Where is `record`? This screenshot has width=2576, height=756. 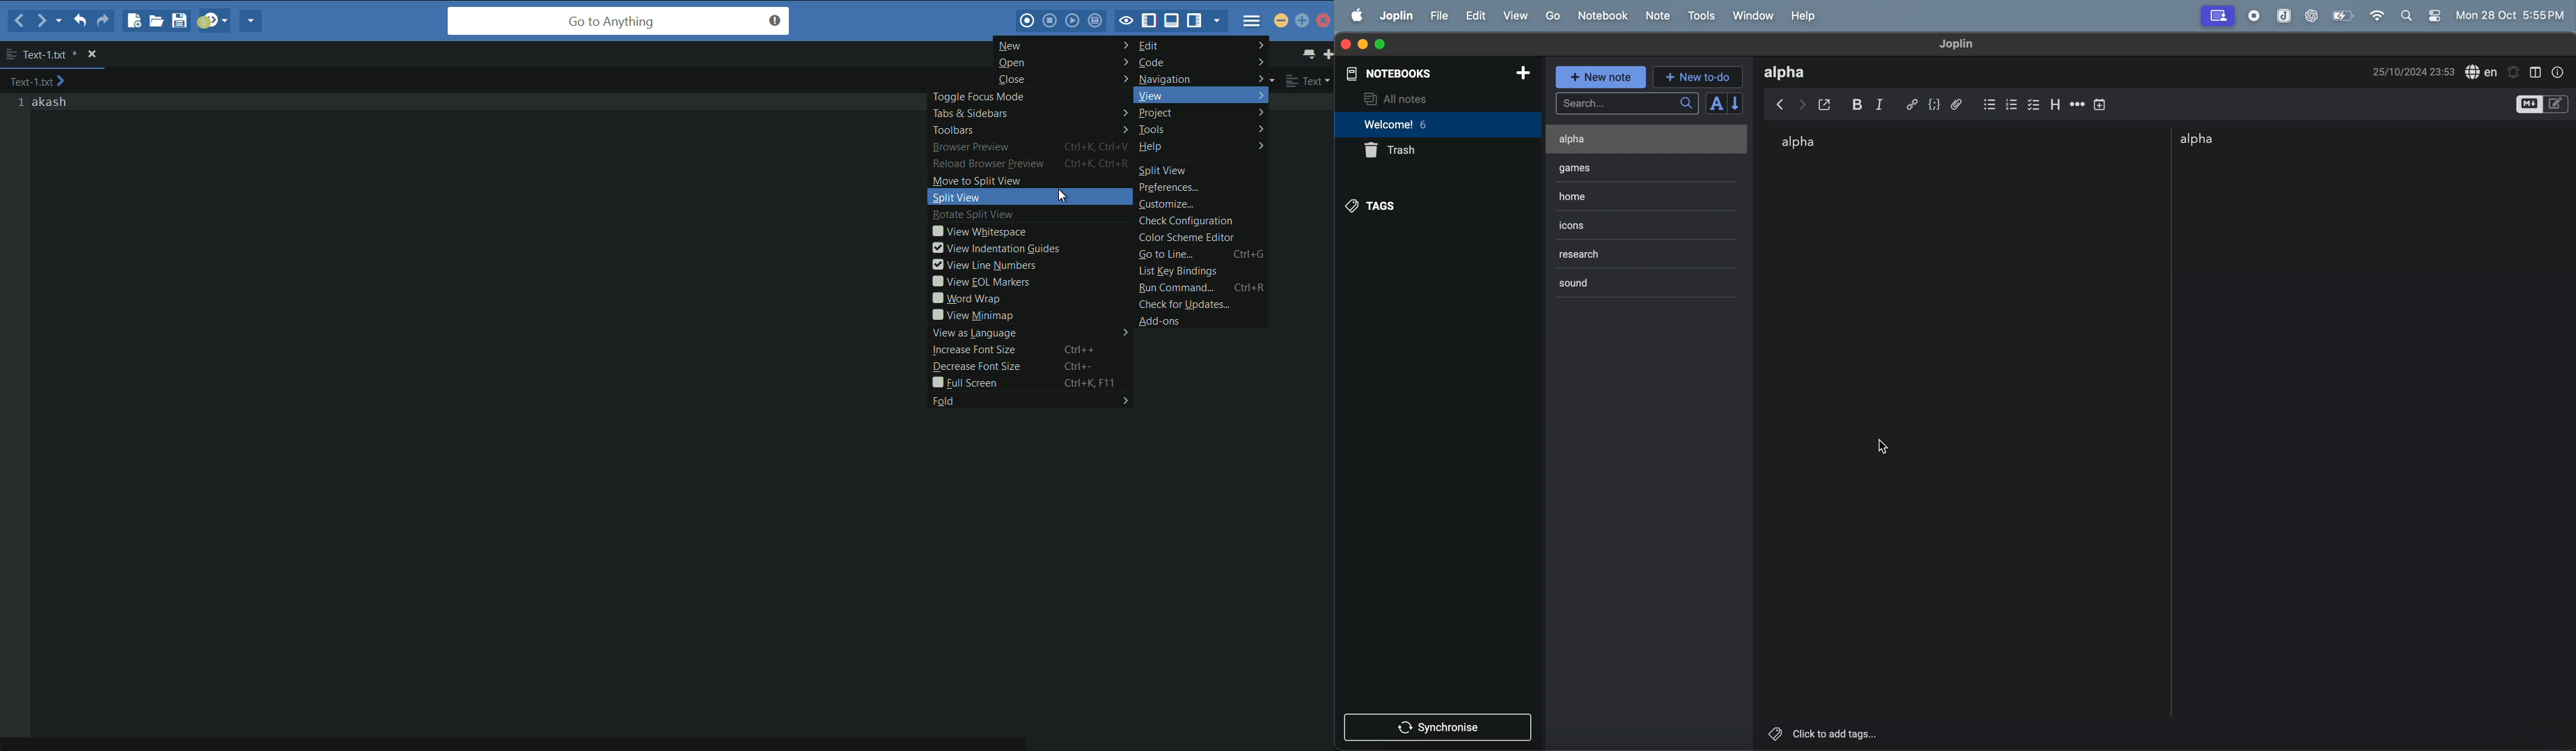 record is located at coordinates (2257, 16).